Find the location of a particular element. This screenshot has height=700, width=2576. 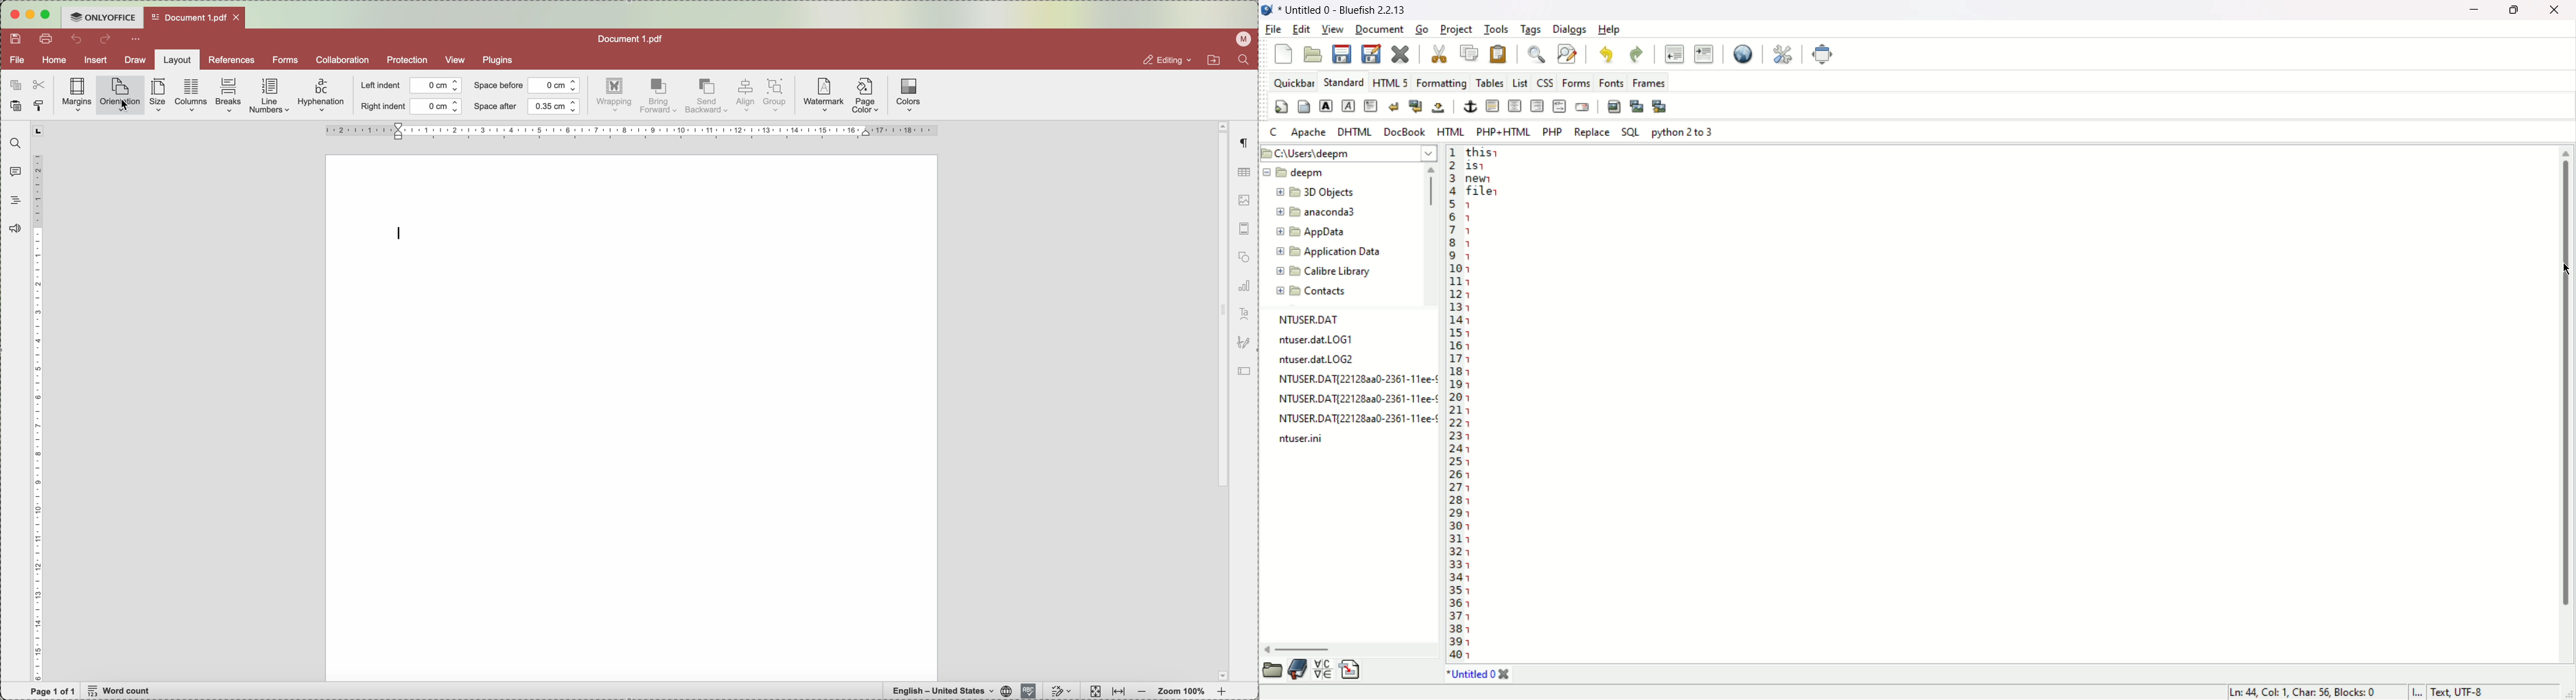

text art settings is located at coordinates (1244, 314).